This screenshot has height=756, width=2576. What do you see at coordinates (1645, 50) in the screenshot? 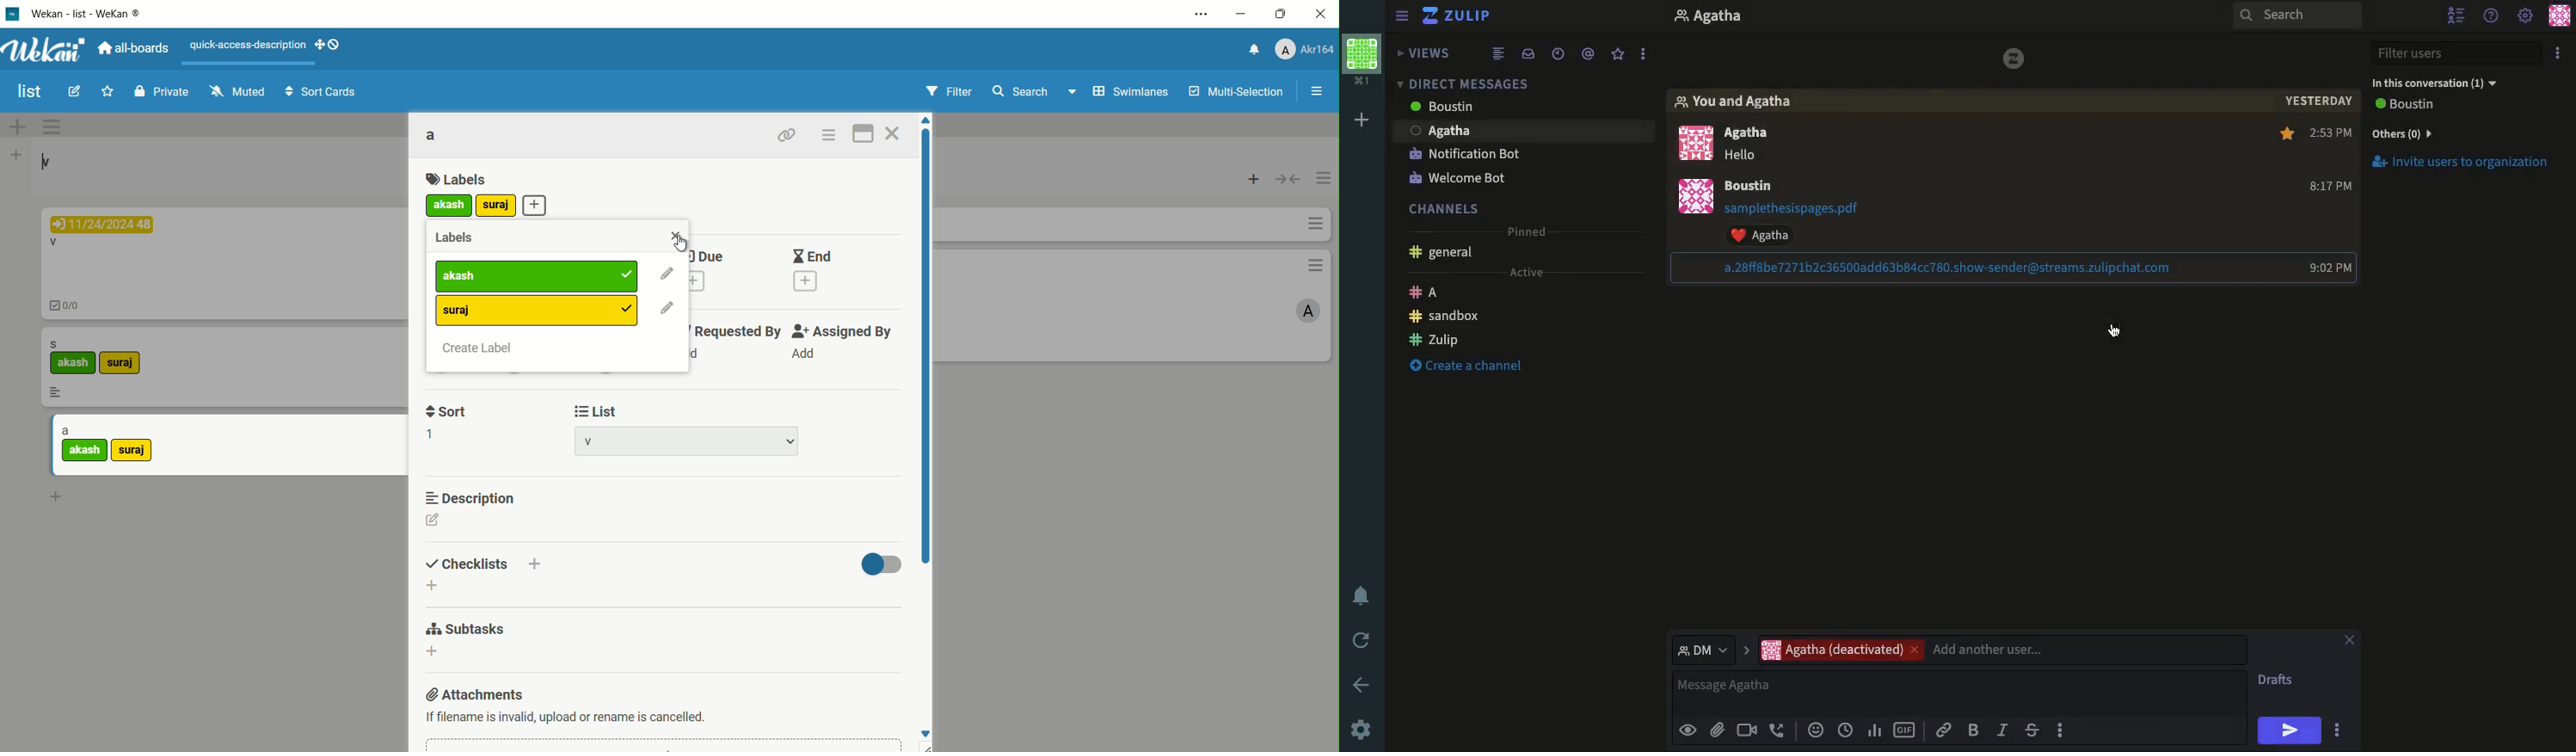
I see `options` at bounding box center [1645, 50].